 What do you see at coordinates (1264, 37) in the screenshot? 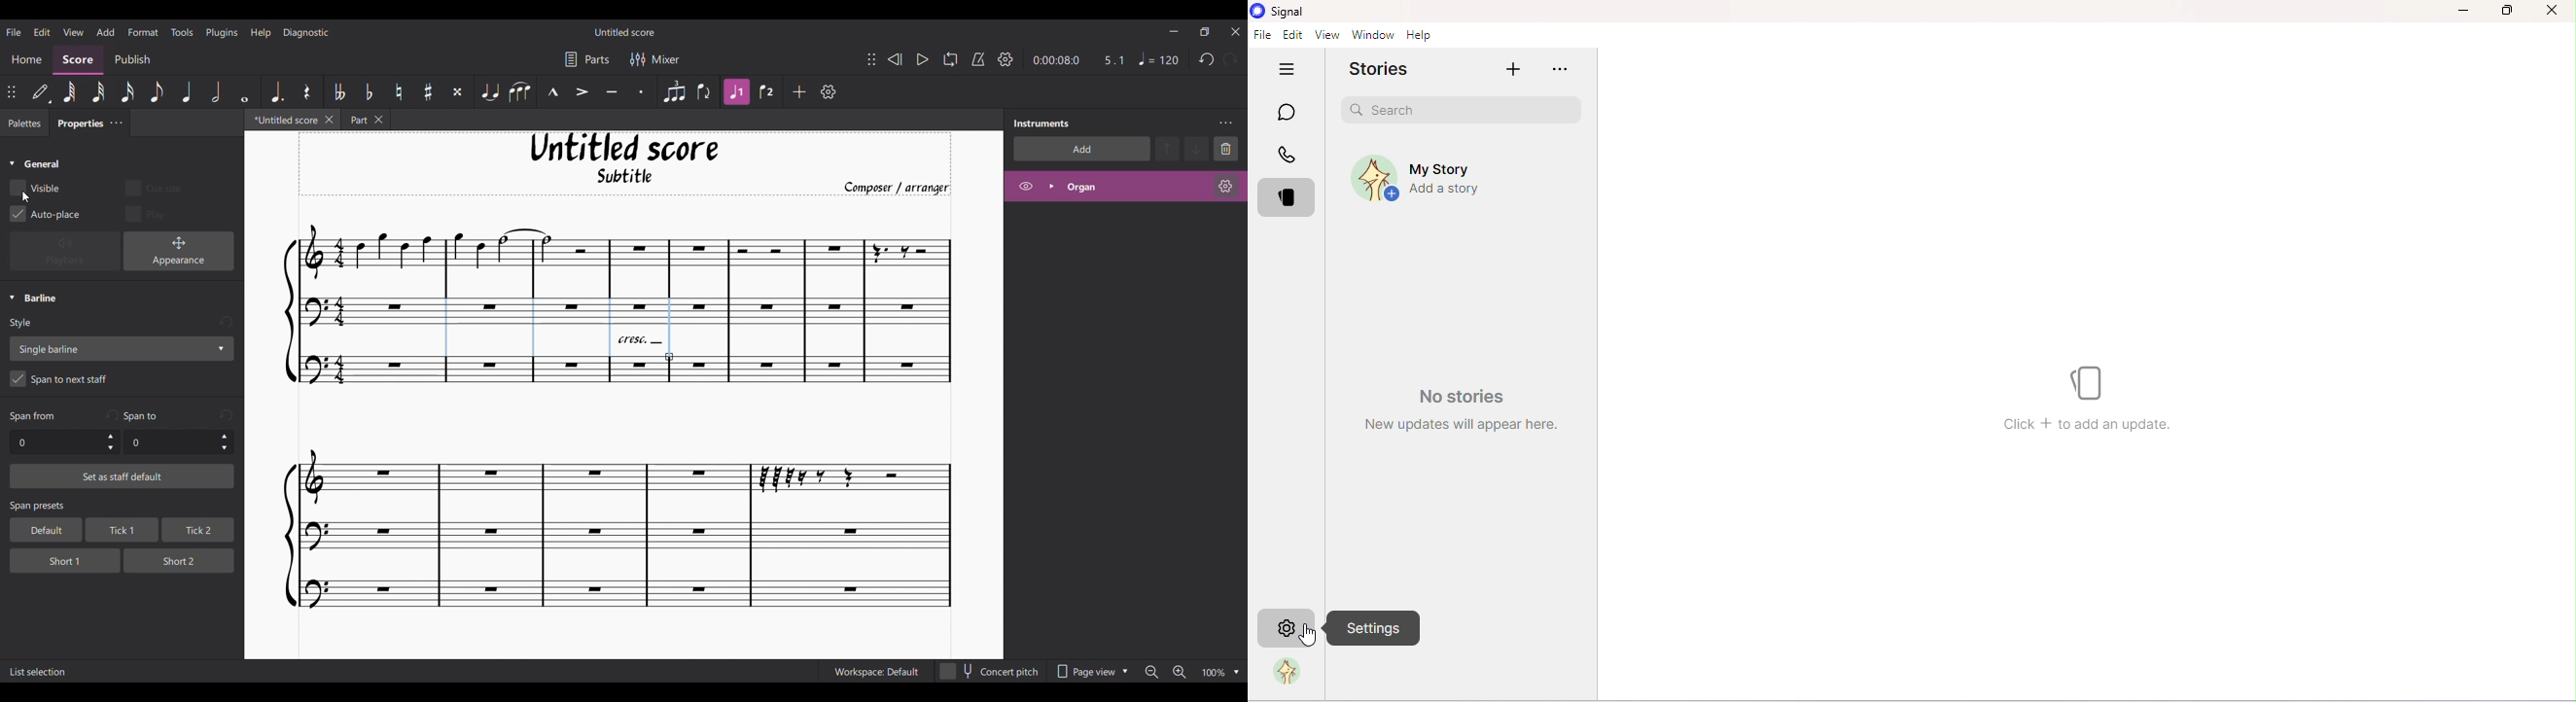
I see `File` at bounding box center [1264, 37].